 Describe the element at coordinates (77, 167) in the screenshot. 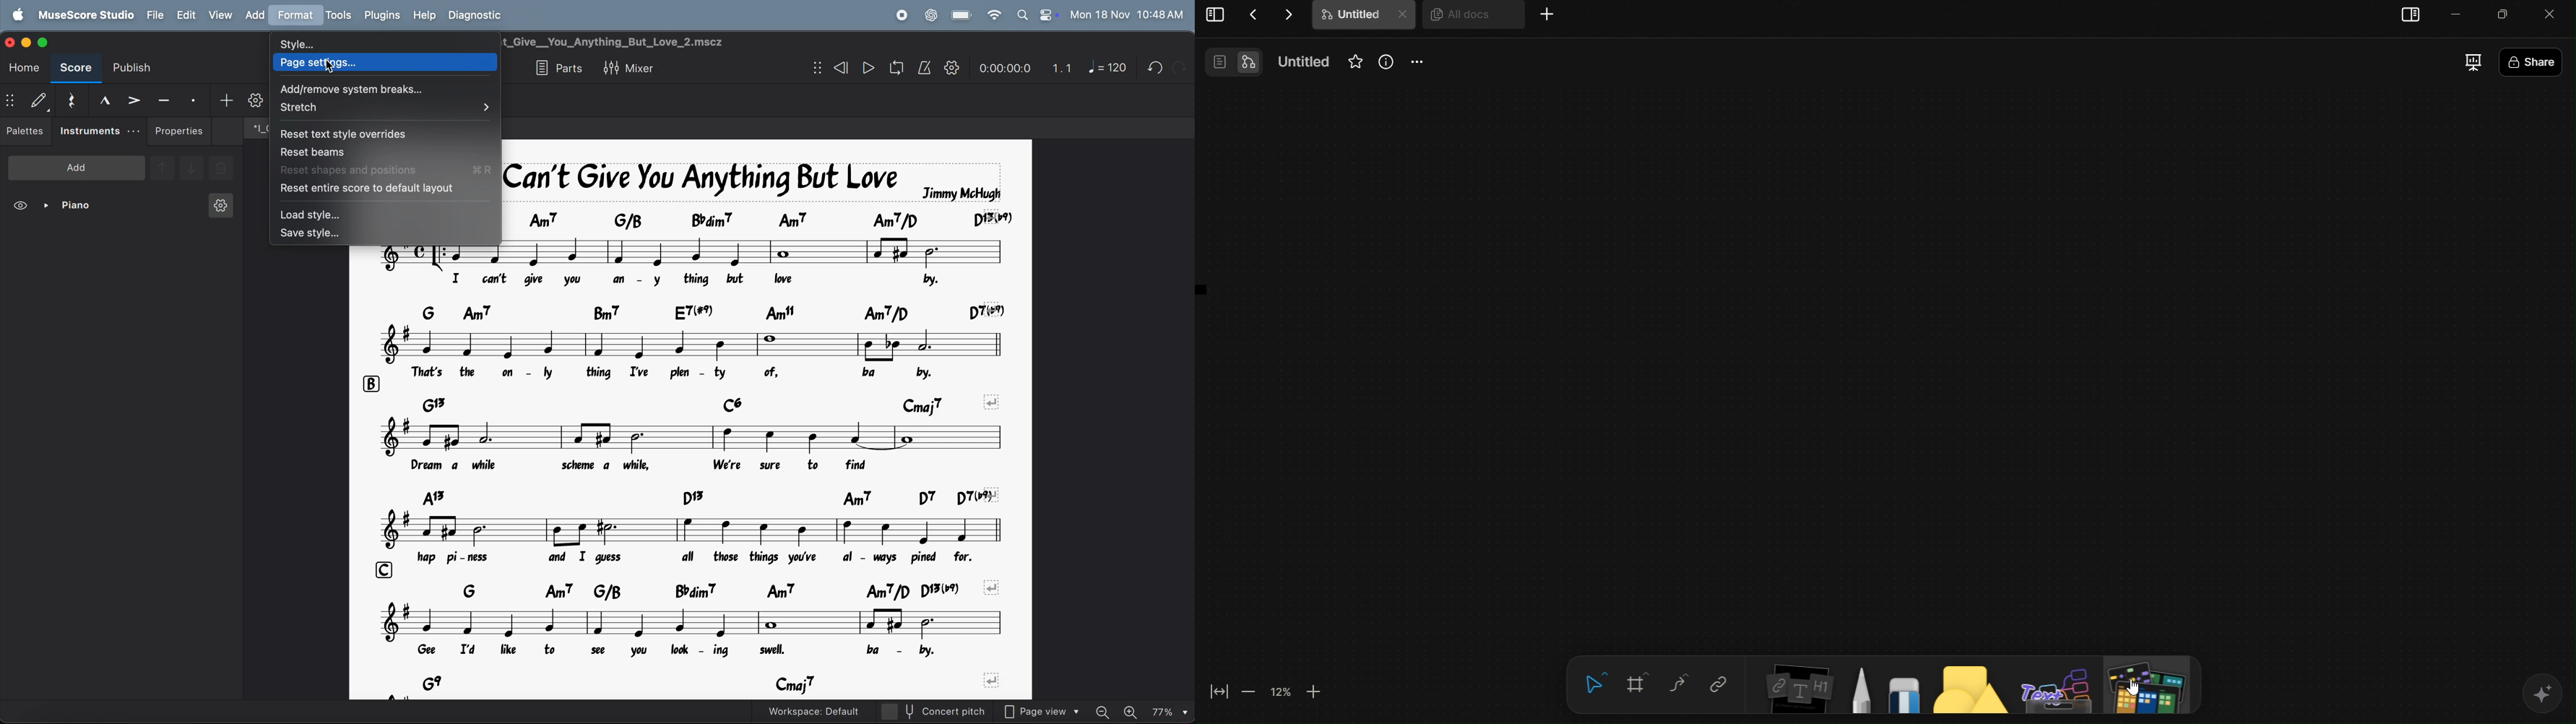

I see `add` at that location.